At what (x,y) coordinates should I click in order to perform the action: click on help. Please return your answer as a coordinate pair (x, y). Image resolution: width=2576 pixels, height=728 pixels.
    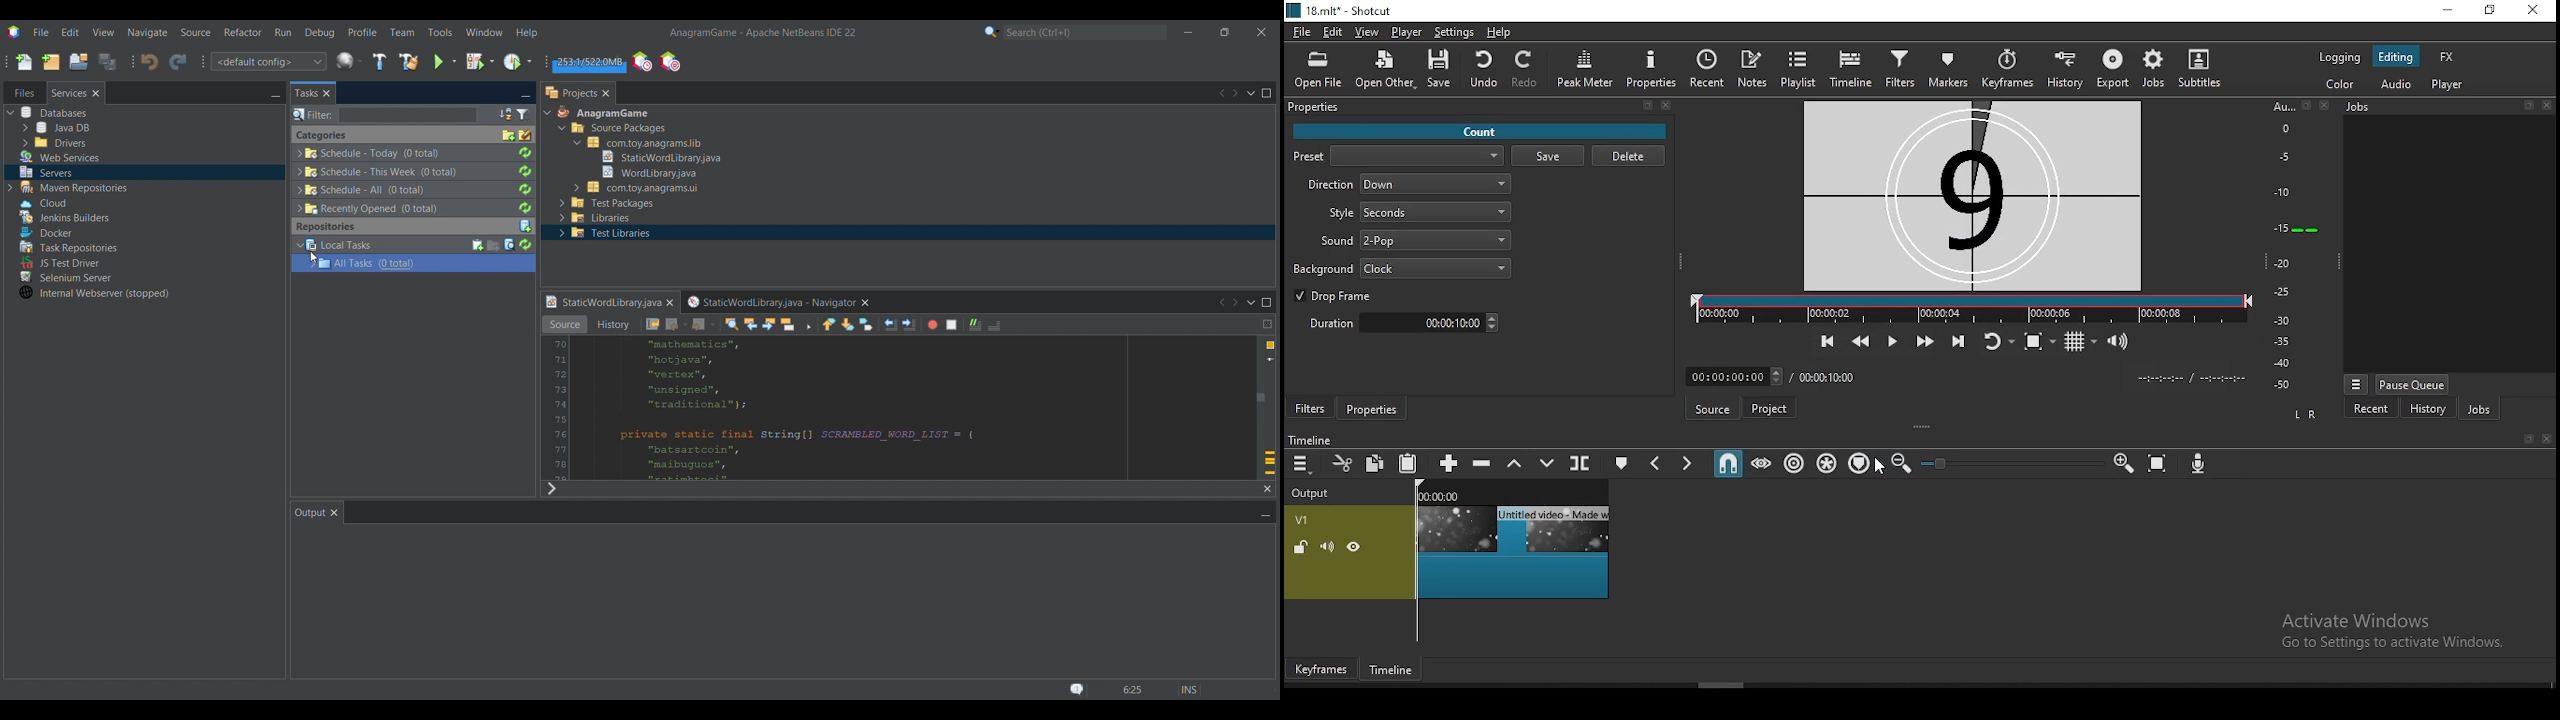
    Looking at the image, I should click on (1502, 32).